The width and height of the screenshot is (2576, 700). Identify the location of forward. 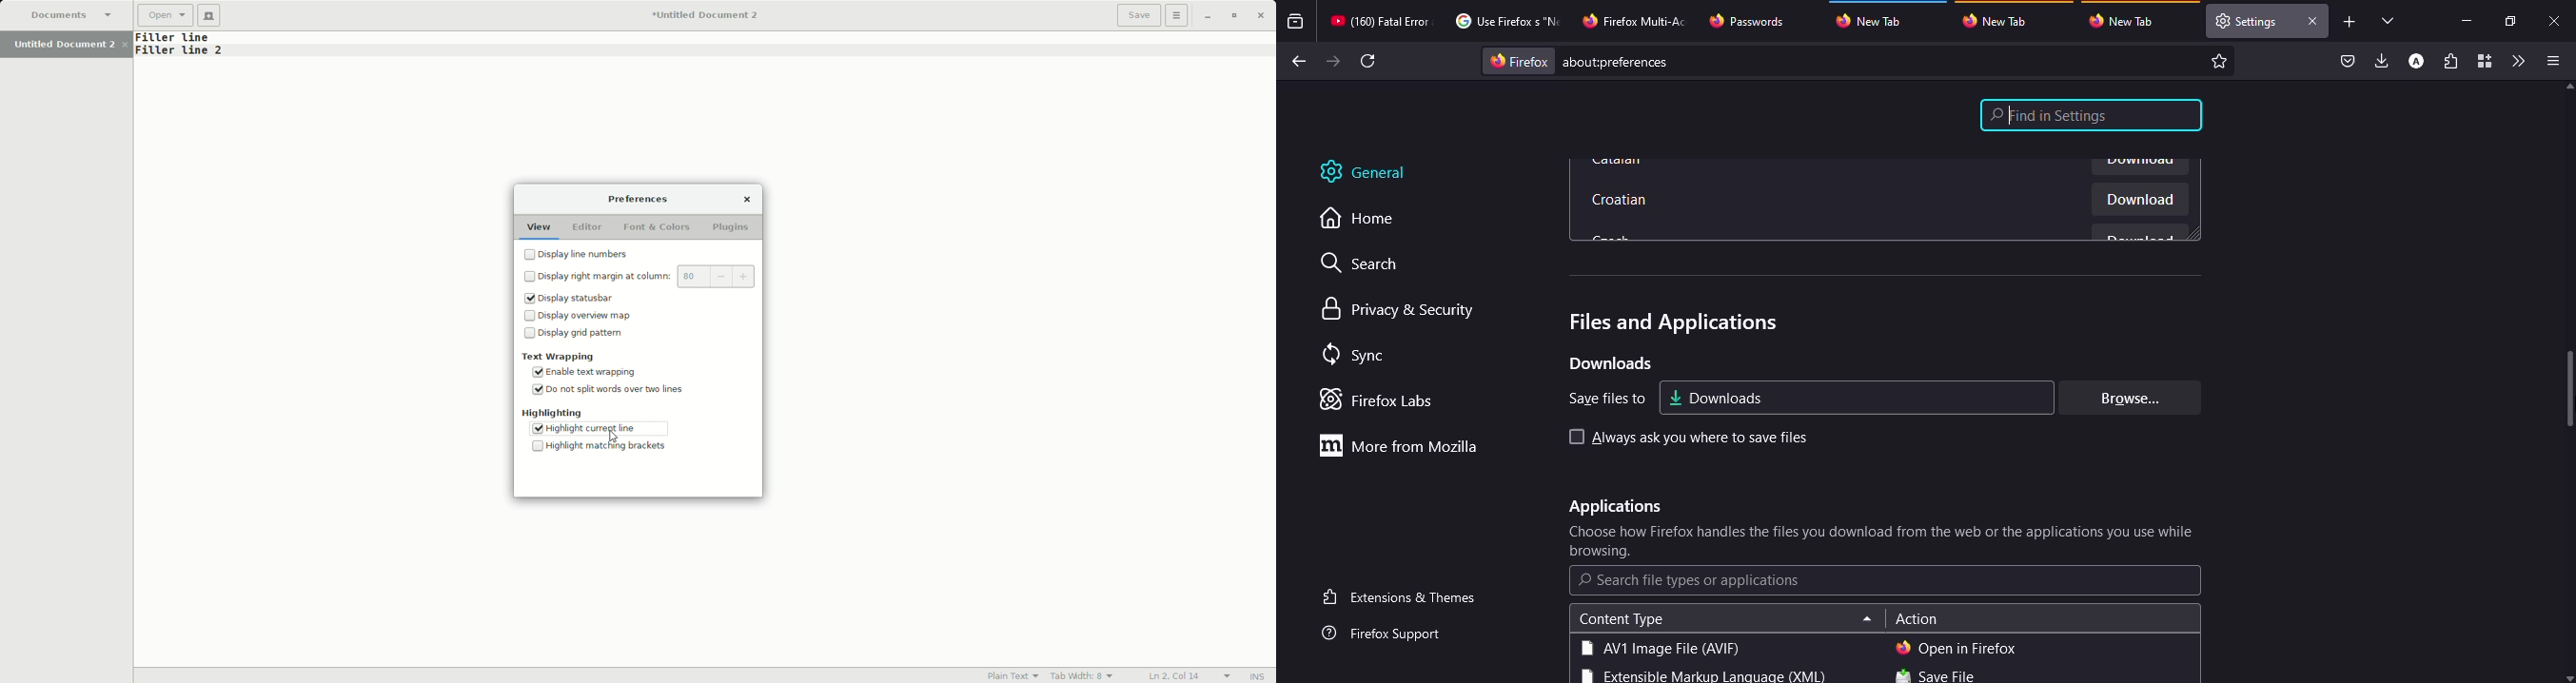
(1333, 61).